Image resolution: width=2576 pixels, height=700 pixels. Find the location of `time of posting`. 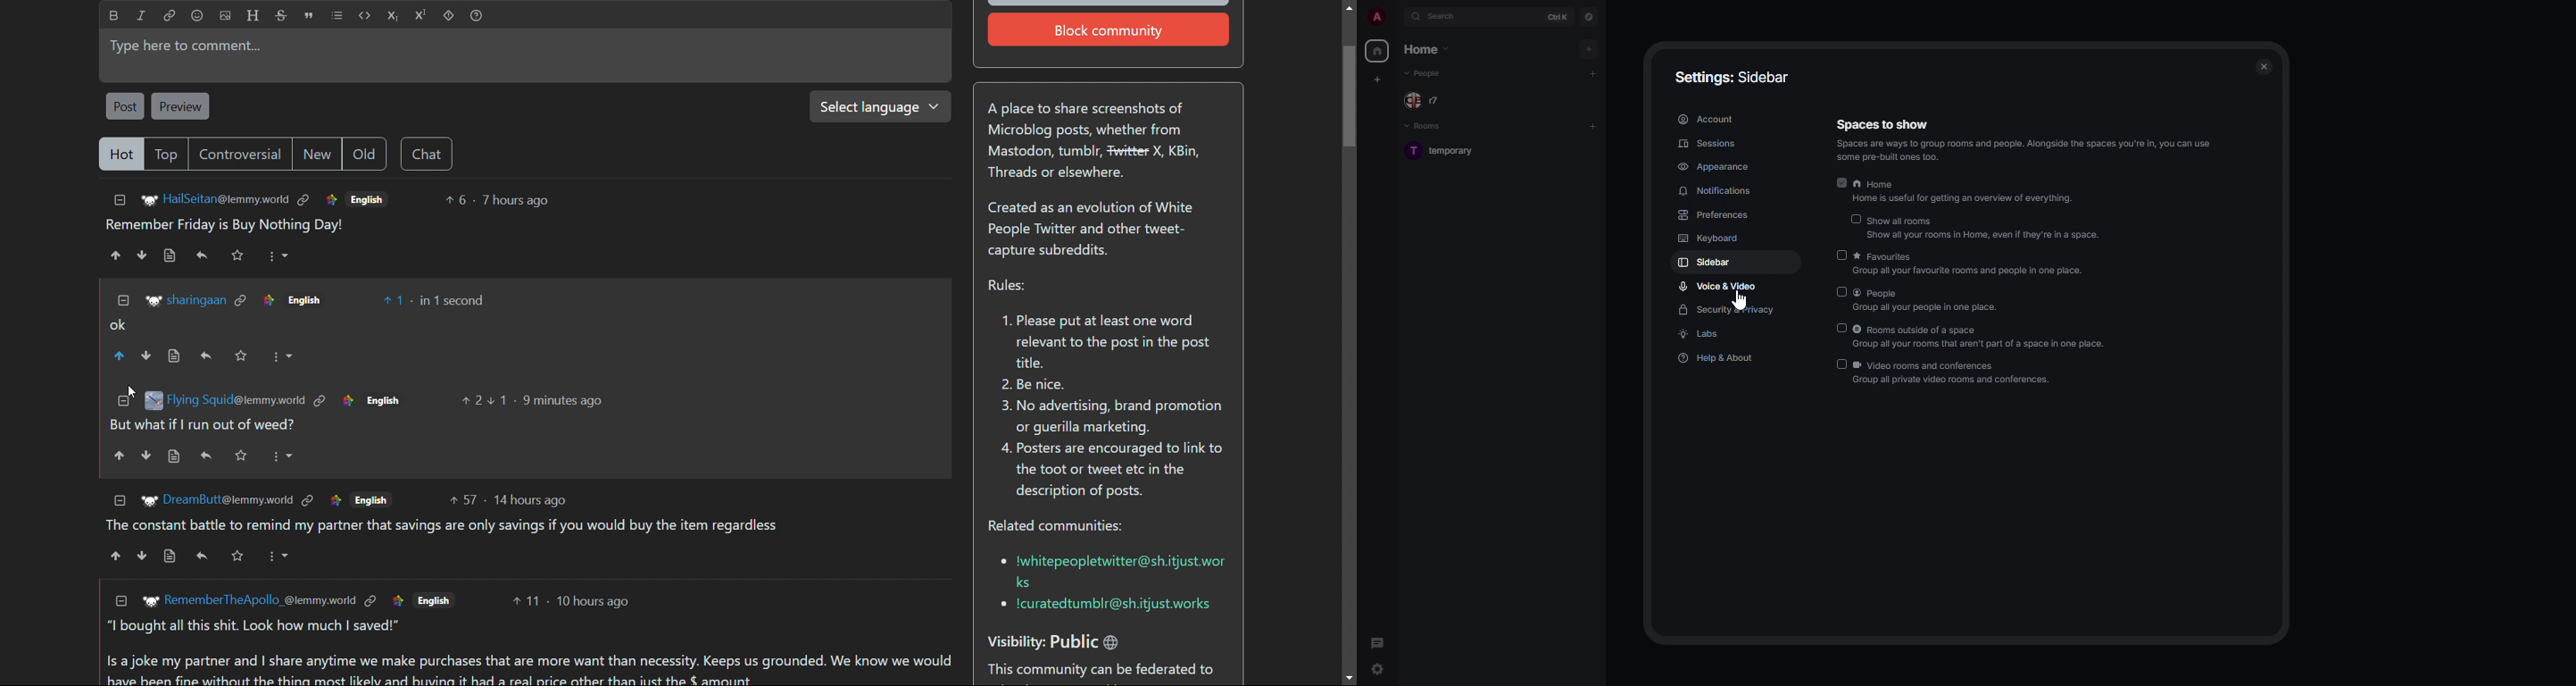

time of posting is located at coordinates (550, 400).